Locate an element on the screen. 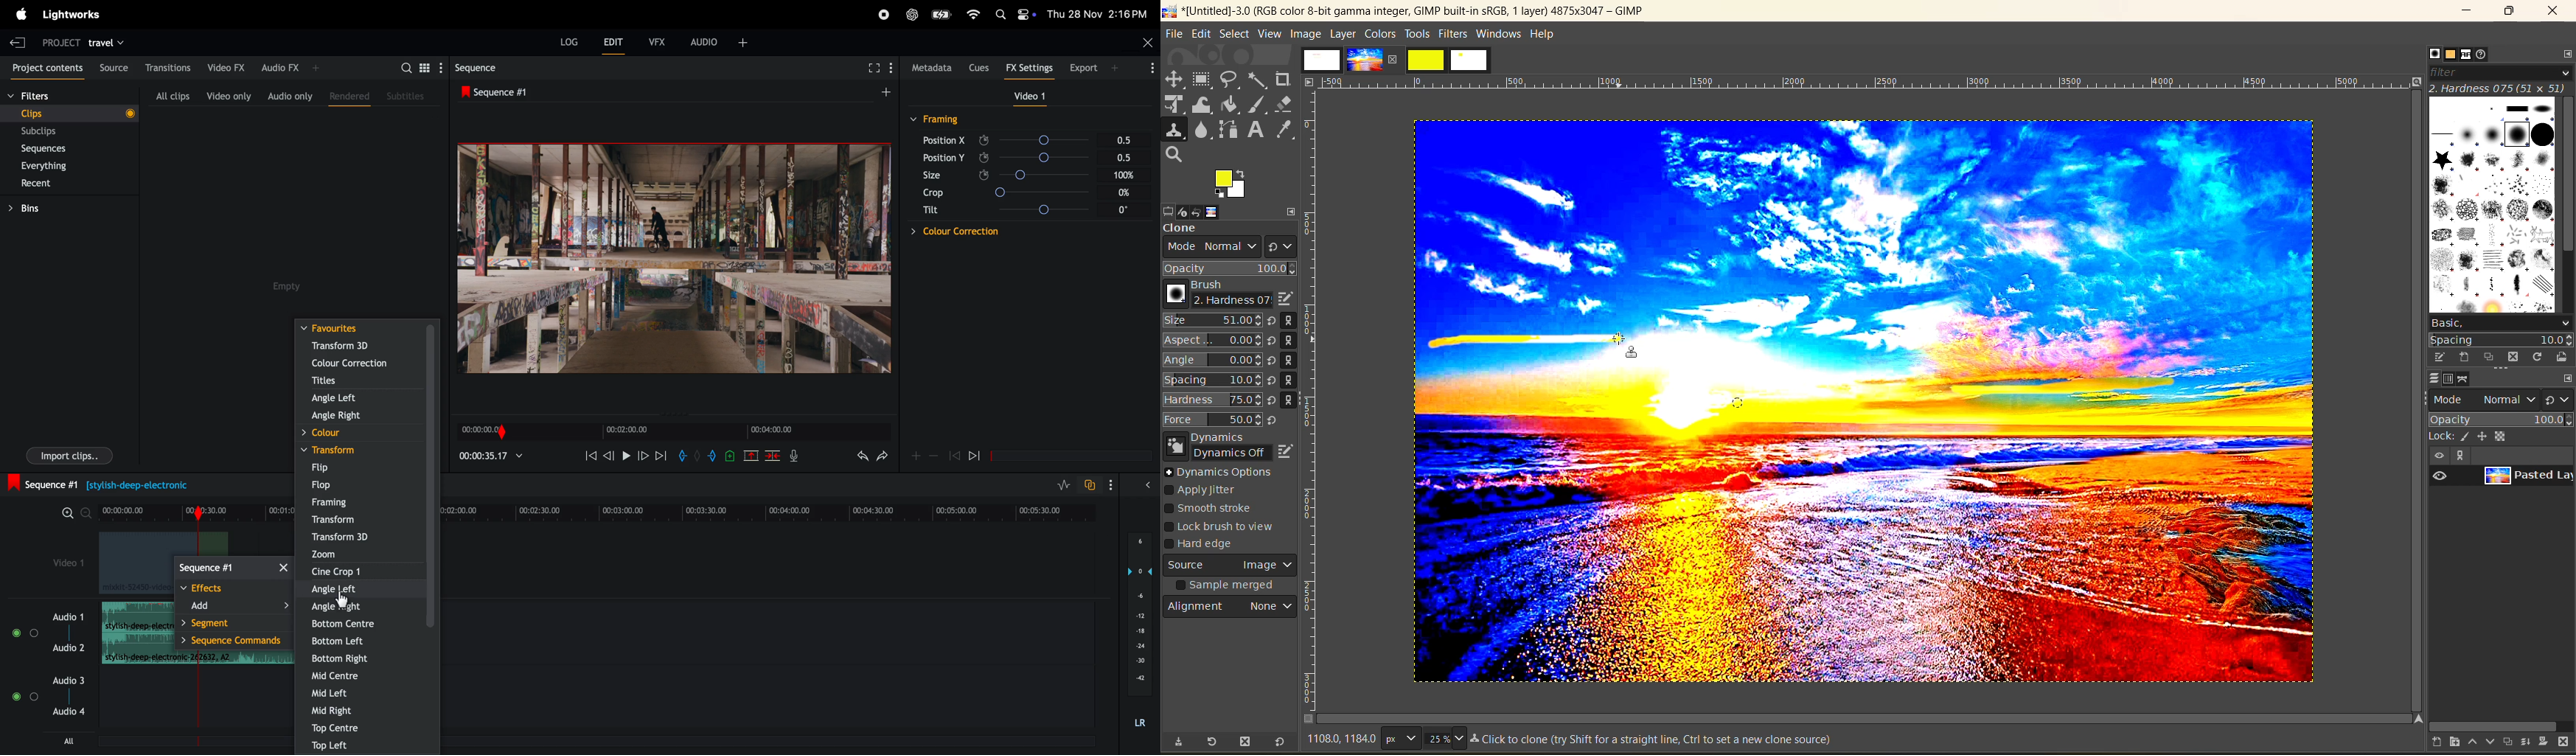  sequences is located at coordinates (52, 149).